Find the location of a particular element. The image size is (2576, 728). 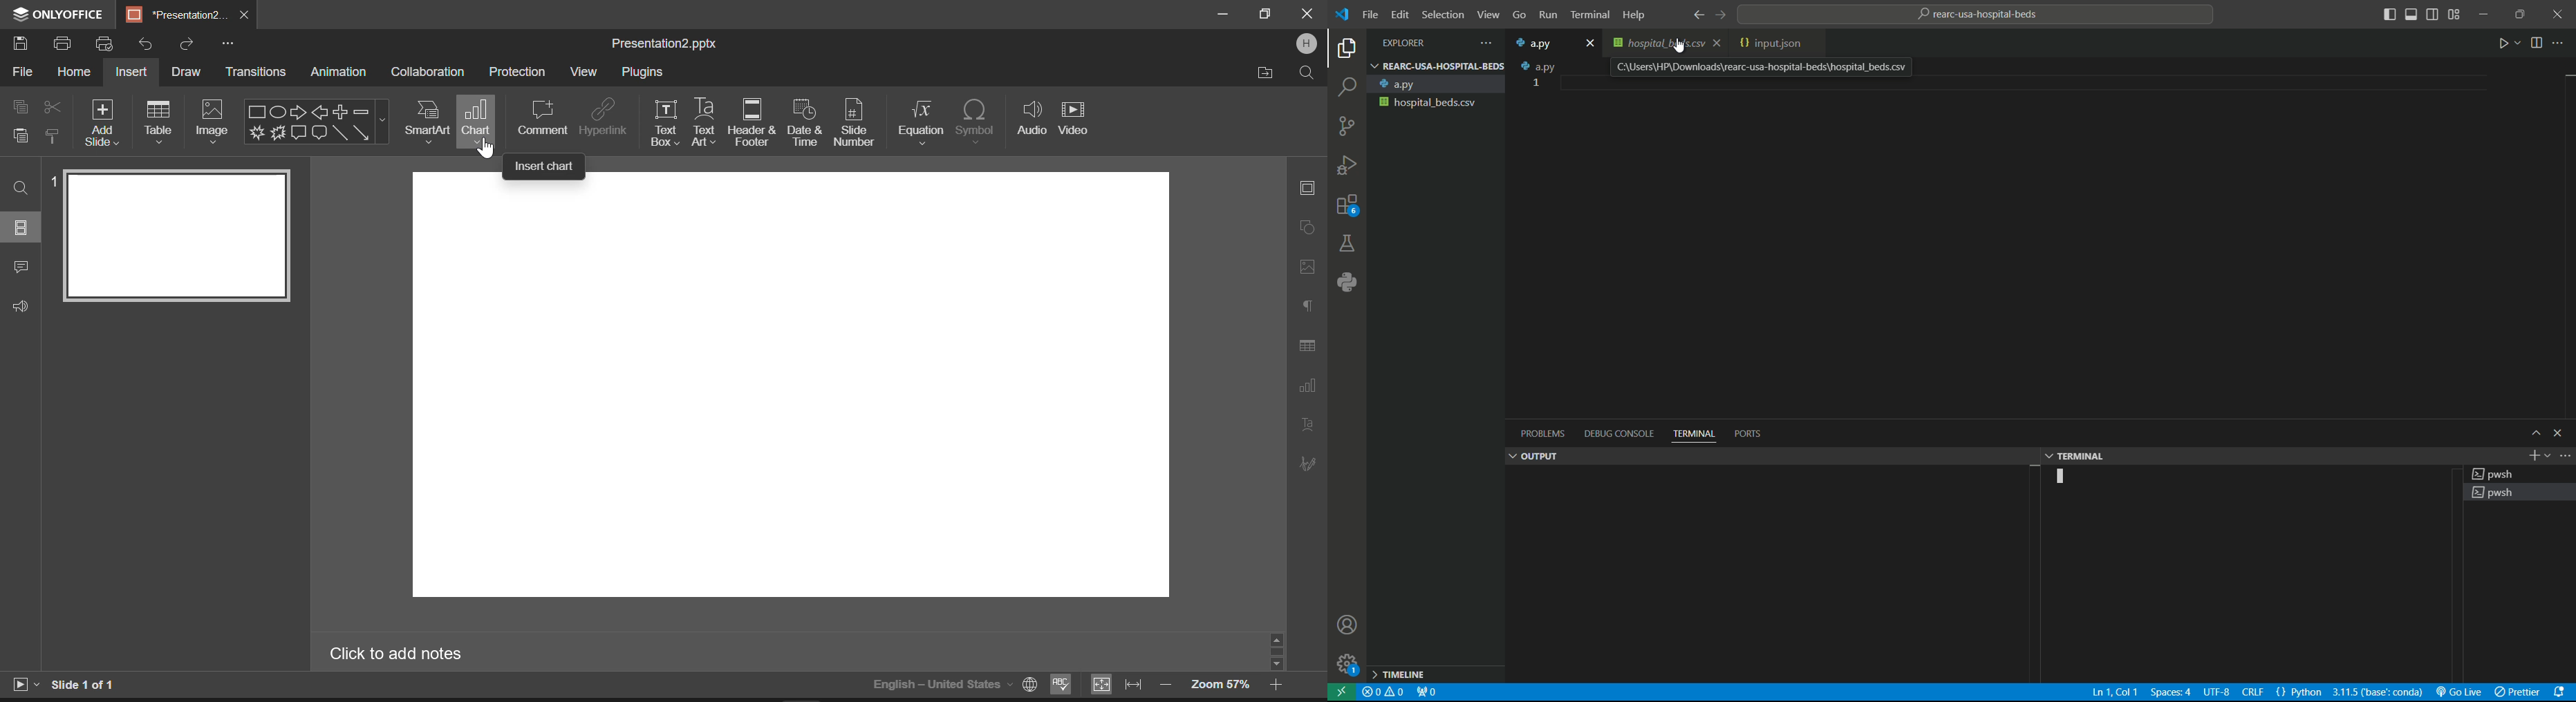

Slide 1 of 1 is located at coordinates (86, 685).